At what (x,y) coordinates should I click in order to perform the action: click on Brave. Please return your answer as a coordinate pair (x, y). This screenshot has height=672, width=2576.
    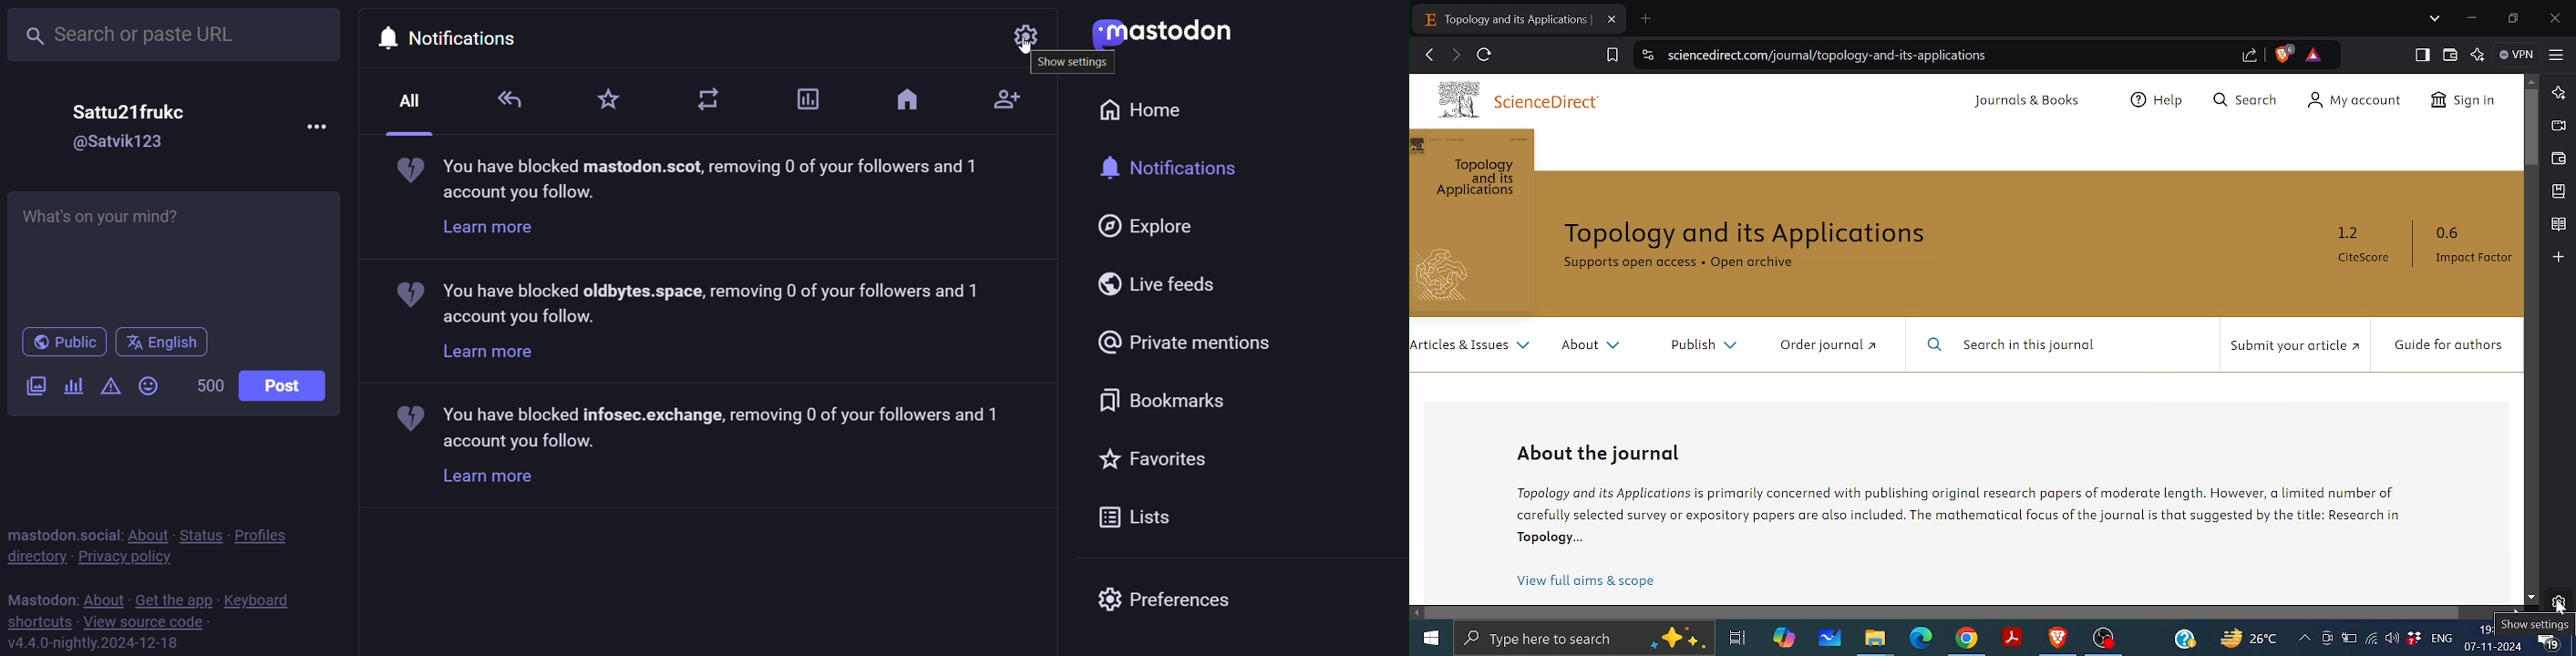
    Looking at the image, I should click on (2058, 639).